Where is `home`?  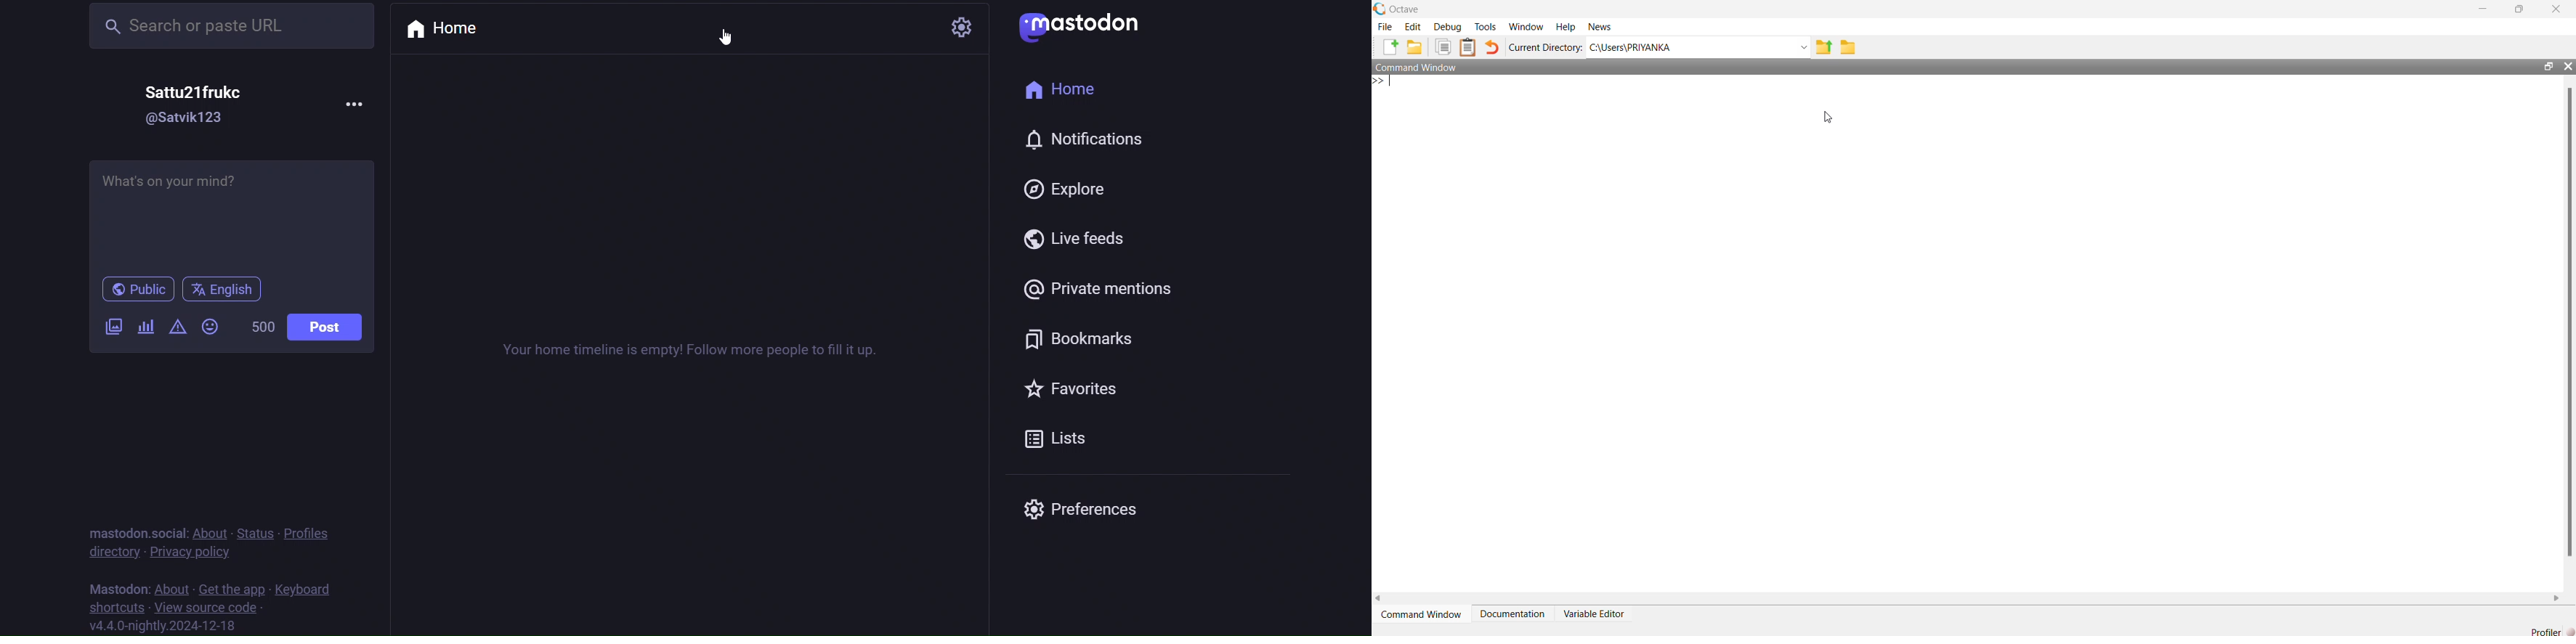 home is located at coordinates (1071, 89).